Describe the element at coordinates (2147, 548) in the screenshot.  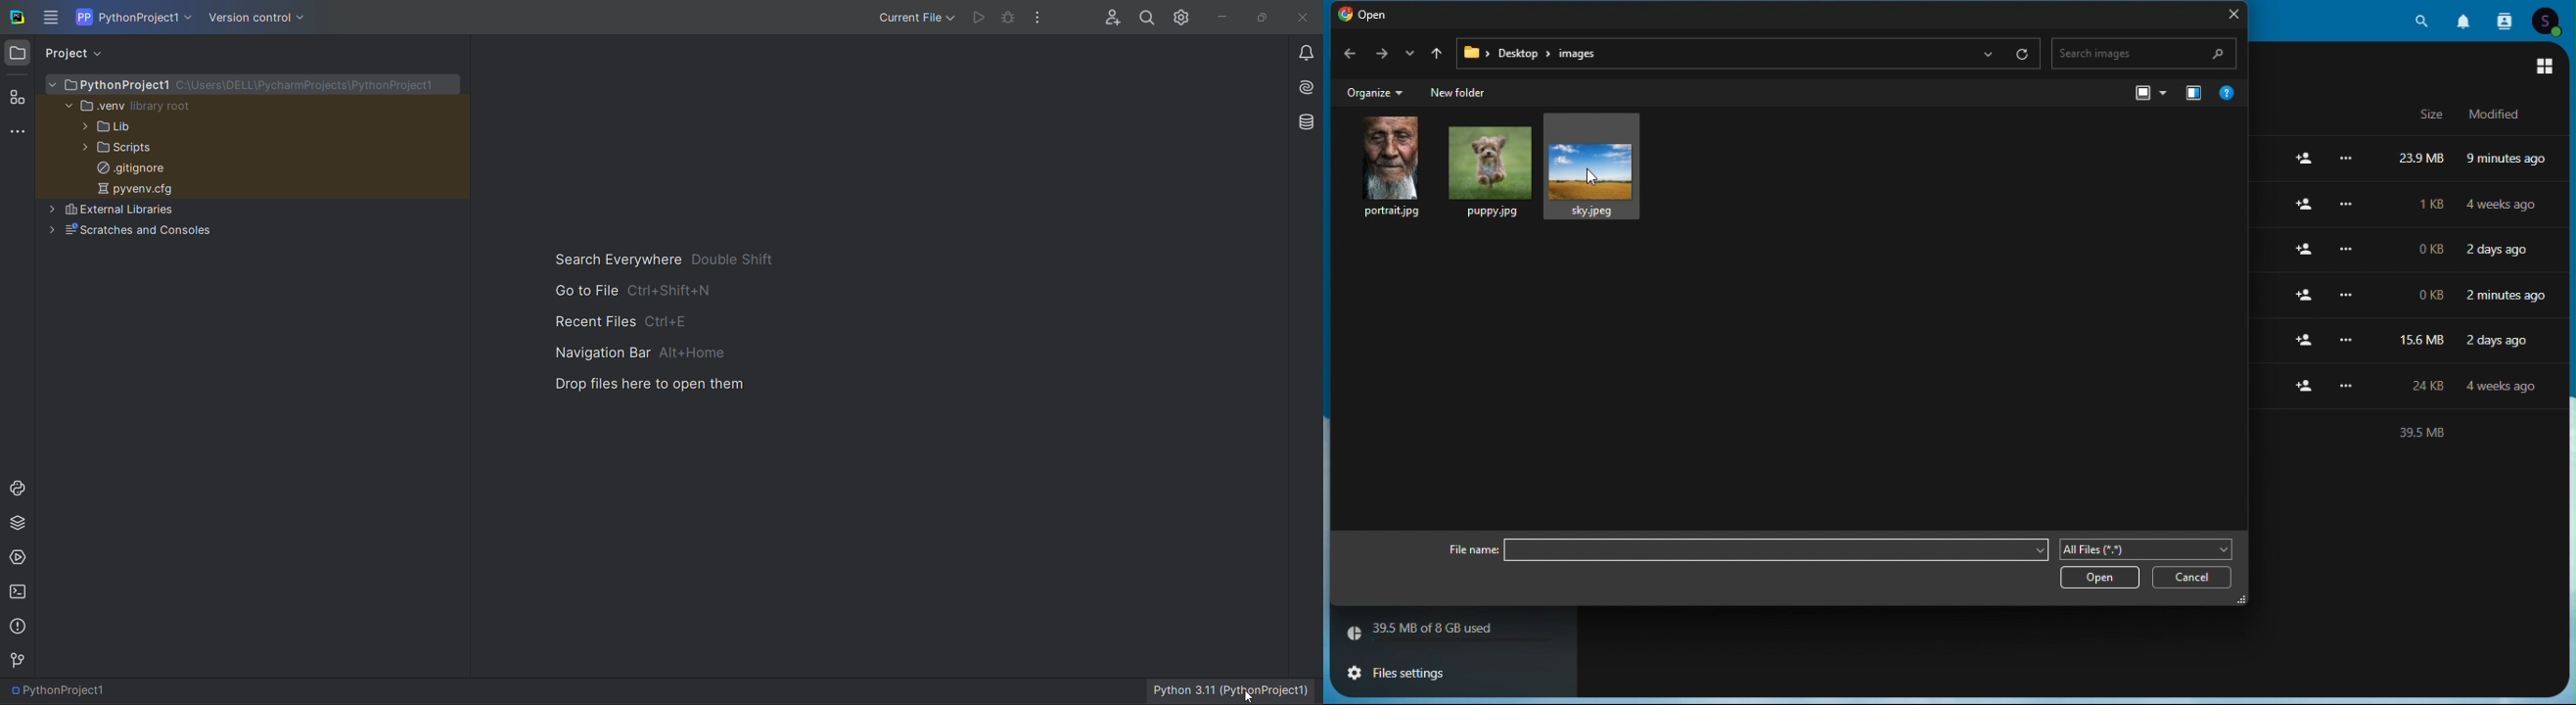
I see `File type` at that location.